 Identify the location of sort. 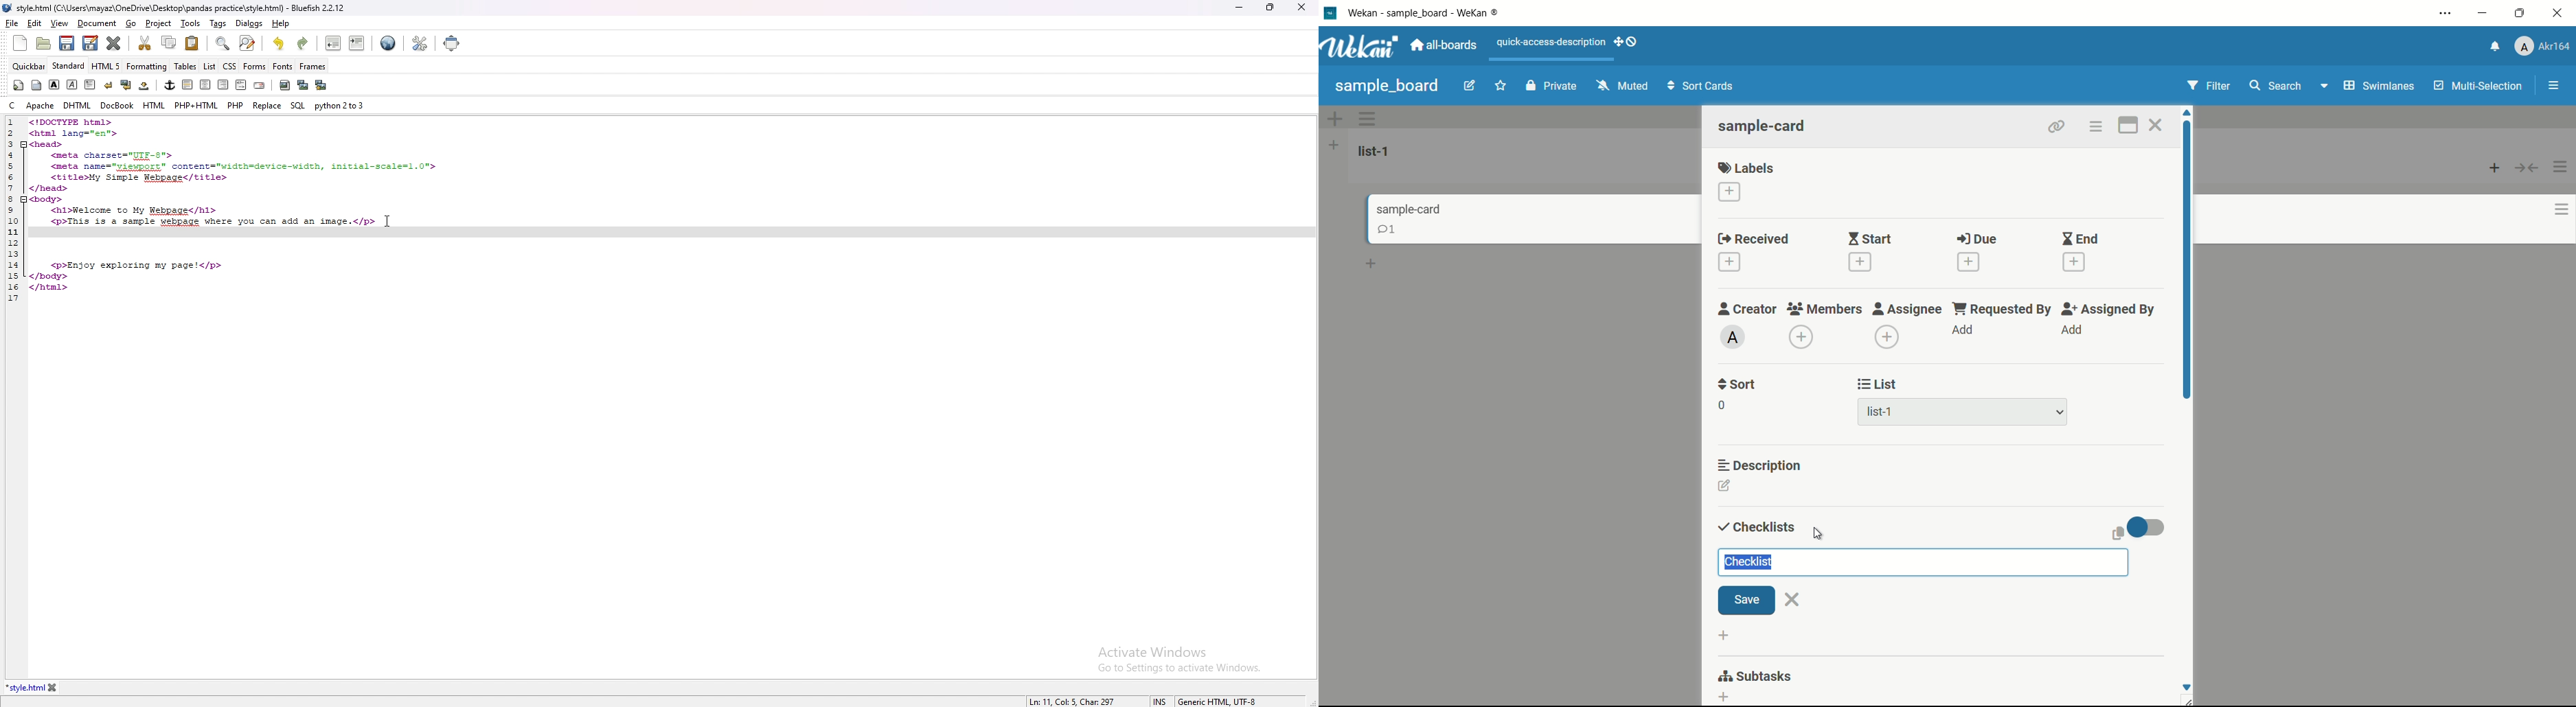
(1737, 386).